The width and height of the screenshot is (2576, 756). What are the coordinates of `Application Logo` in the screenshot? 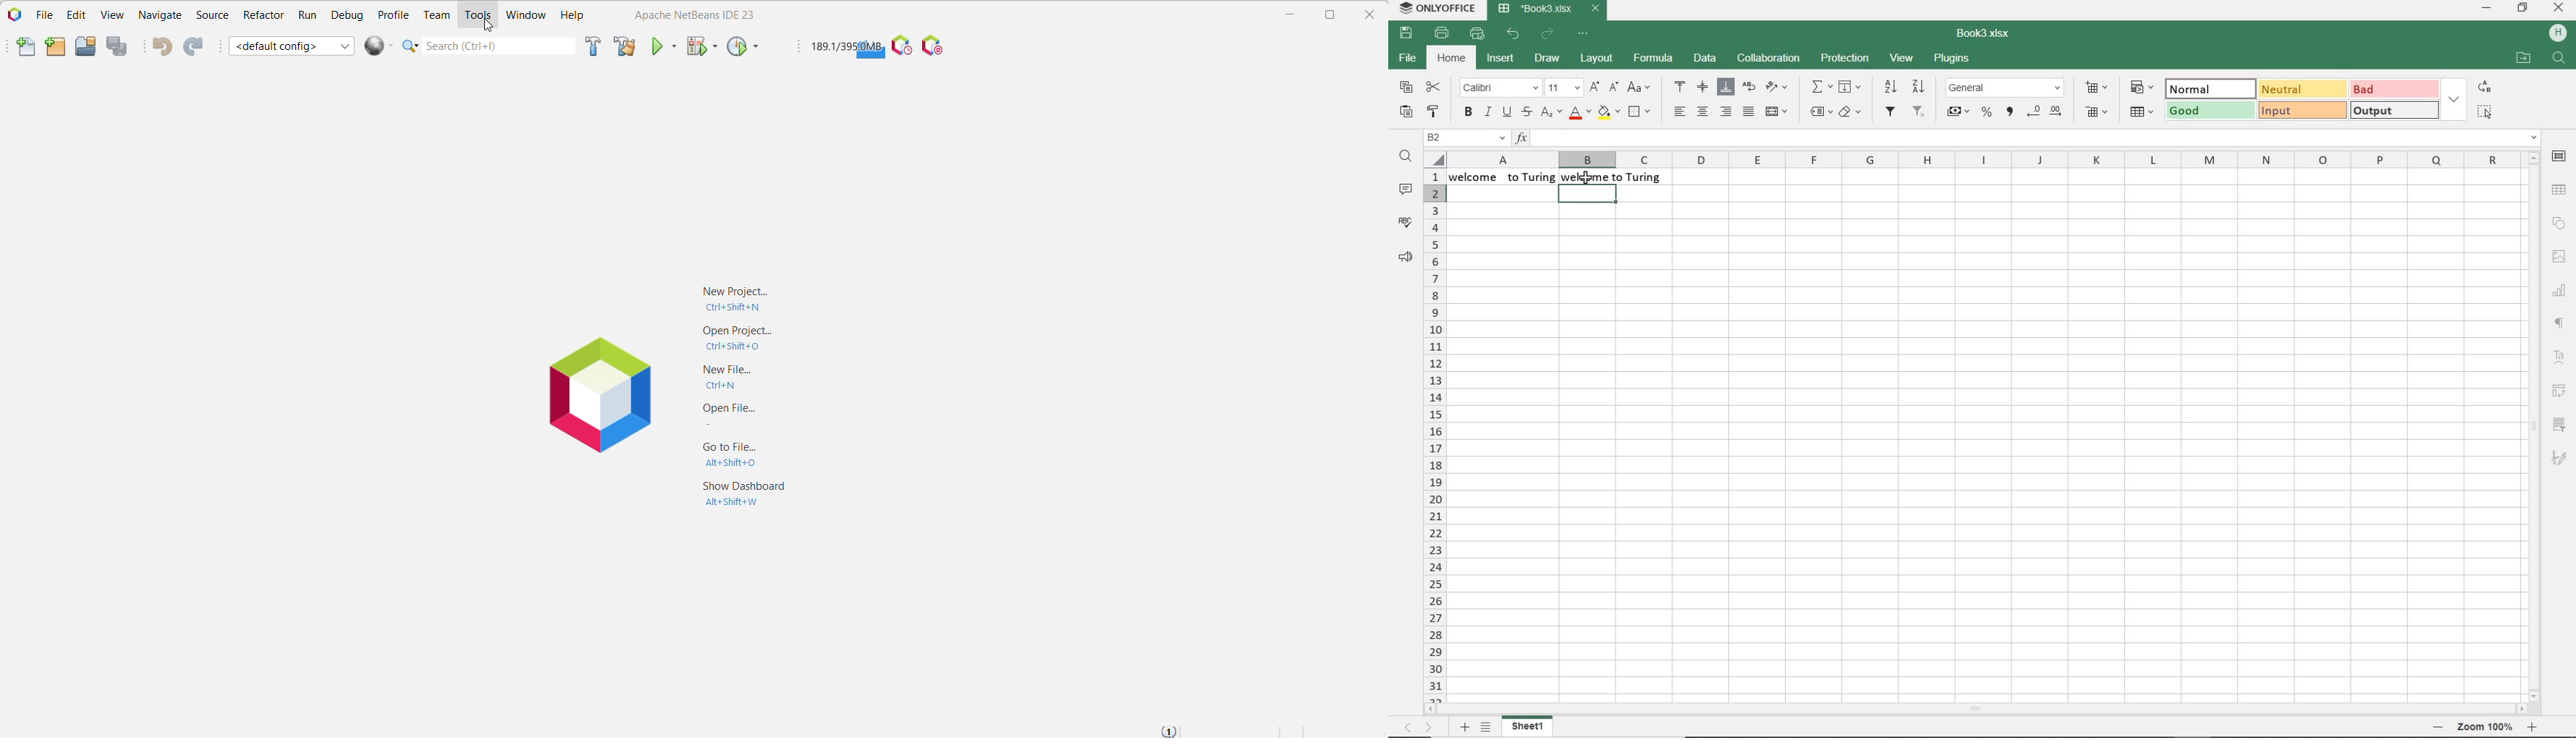 It's located at (13, 15).